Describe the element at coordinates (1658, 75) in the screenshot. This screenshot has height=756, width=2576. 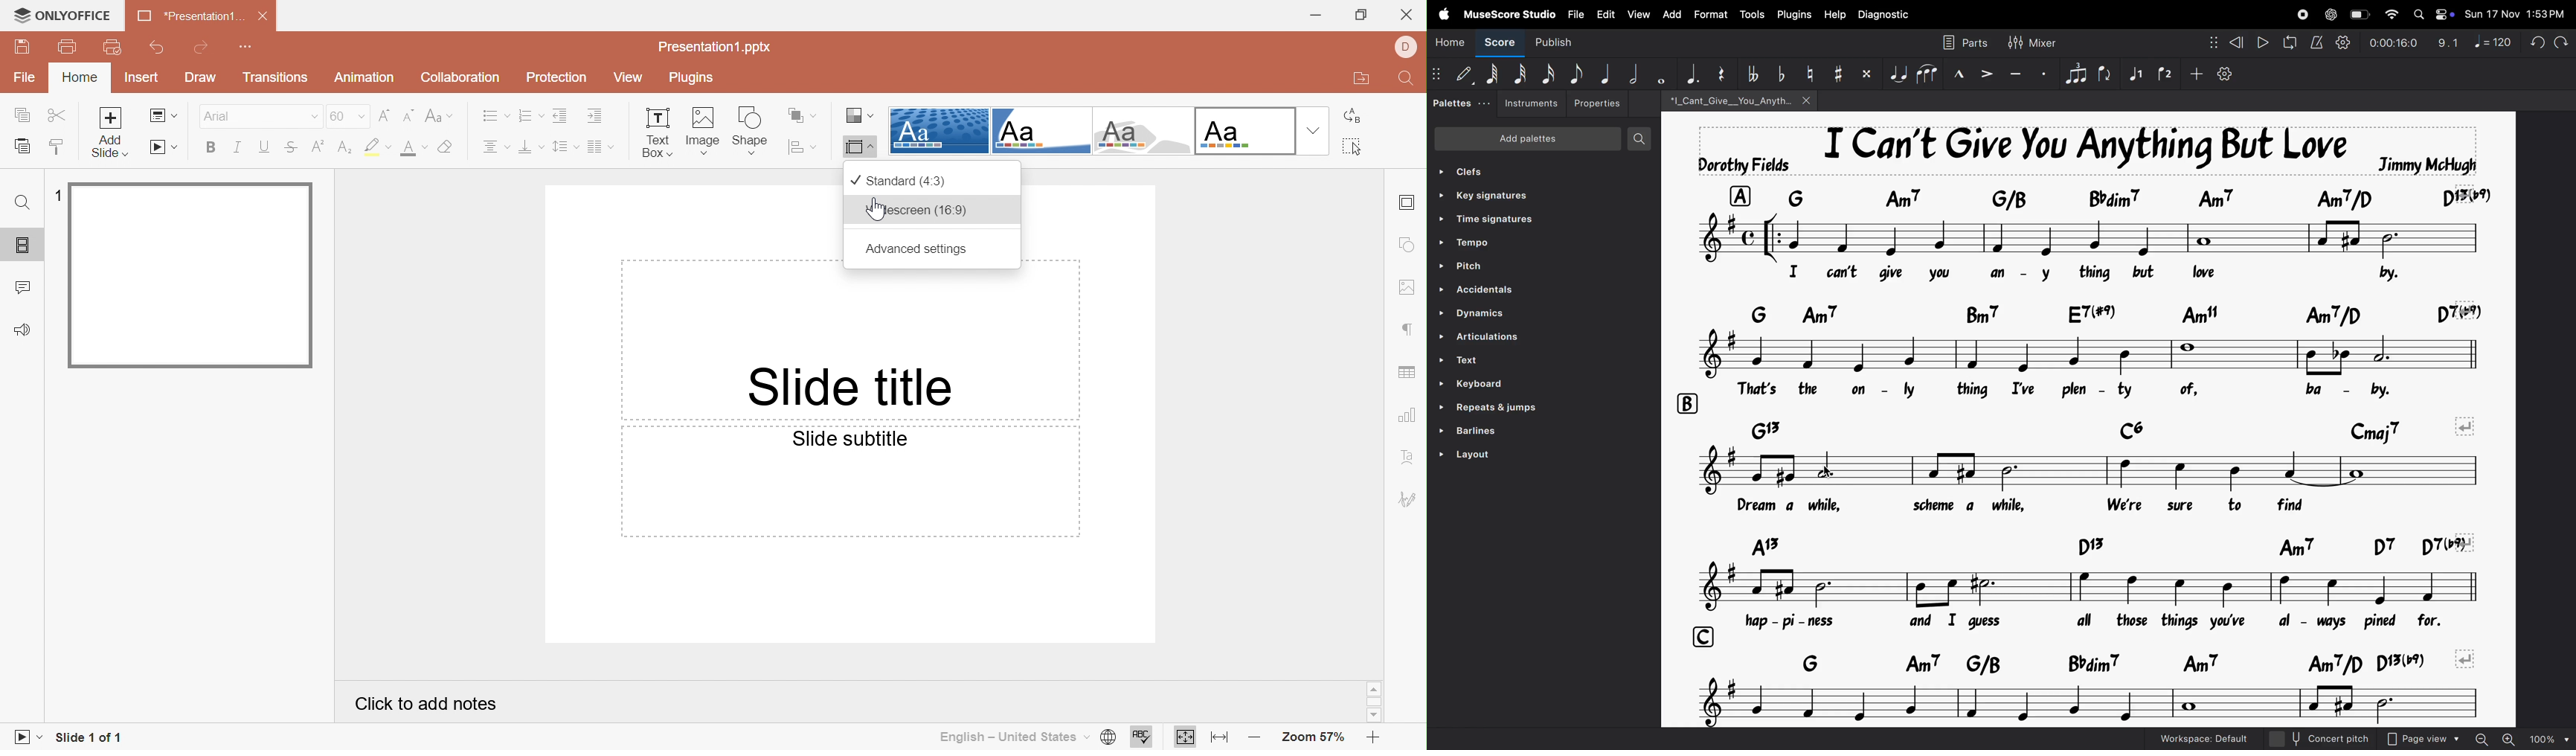
I see `whole note` at that location.